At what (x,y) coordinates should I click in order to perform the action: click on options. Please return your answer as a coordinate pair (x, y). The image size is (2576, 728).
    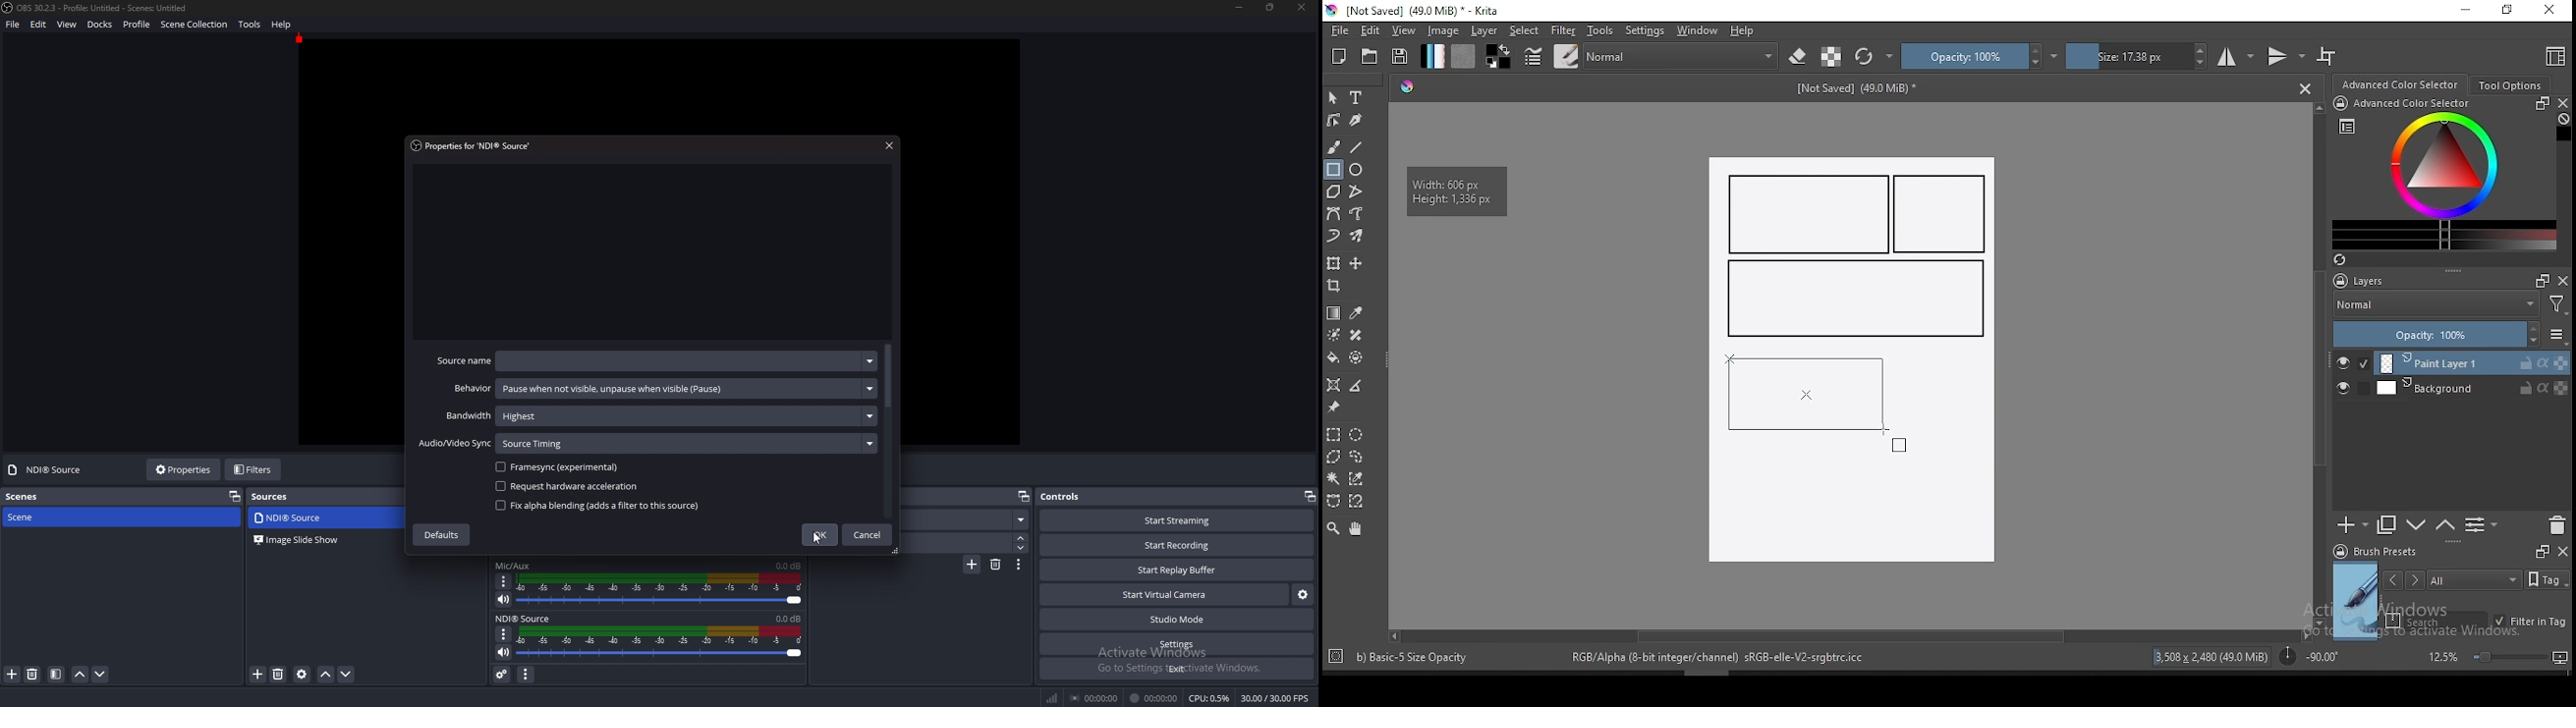
    Looking at the image, I should click on (505, 582).